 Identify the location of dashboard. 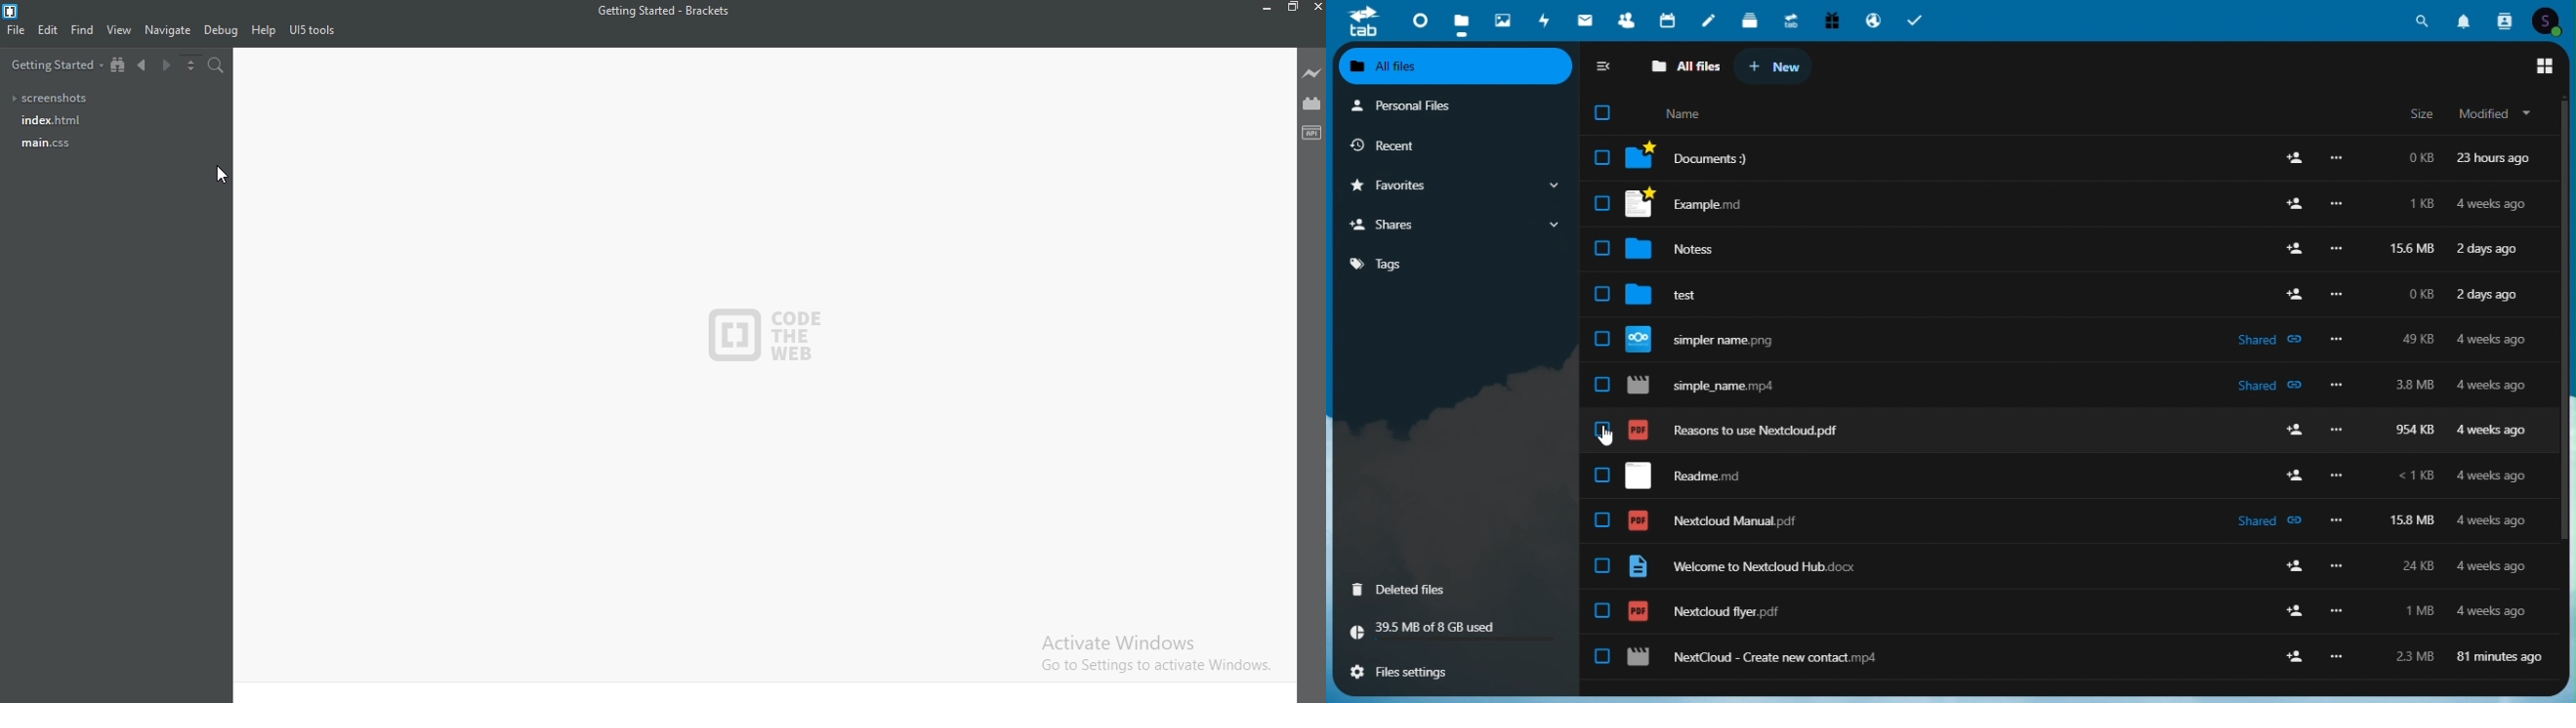
(1413, 20).